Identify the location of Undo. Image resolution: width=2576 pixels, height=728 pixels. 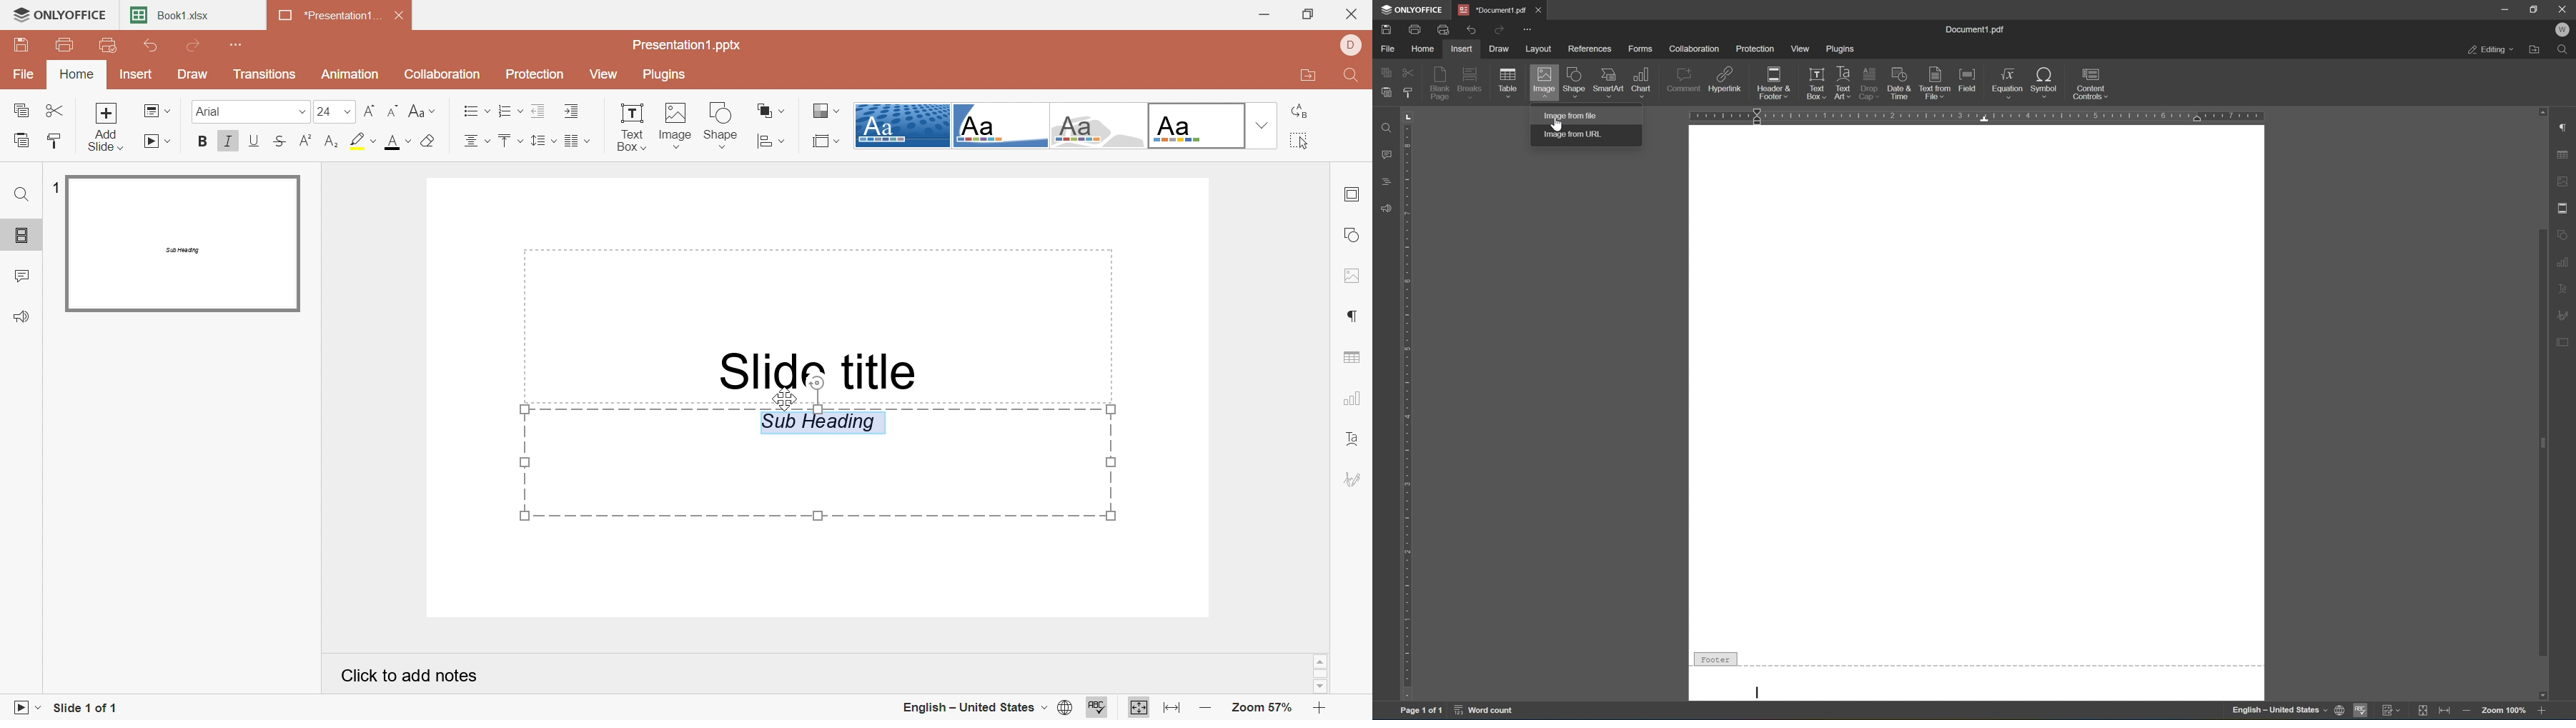
(154, 45).